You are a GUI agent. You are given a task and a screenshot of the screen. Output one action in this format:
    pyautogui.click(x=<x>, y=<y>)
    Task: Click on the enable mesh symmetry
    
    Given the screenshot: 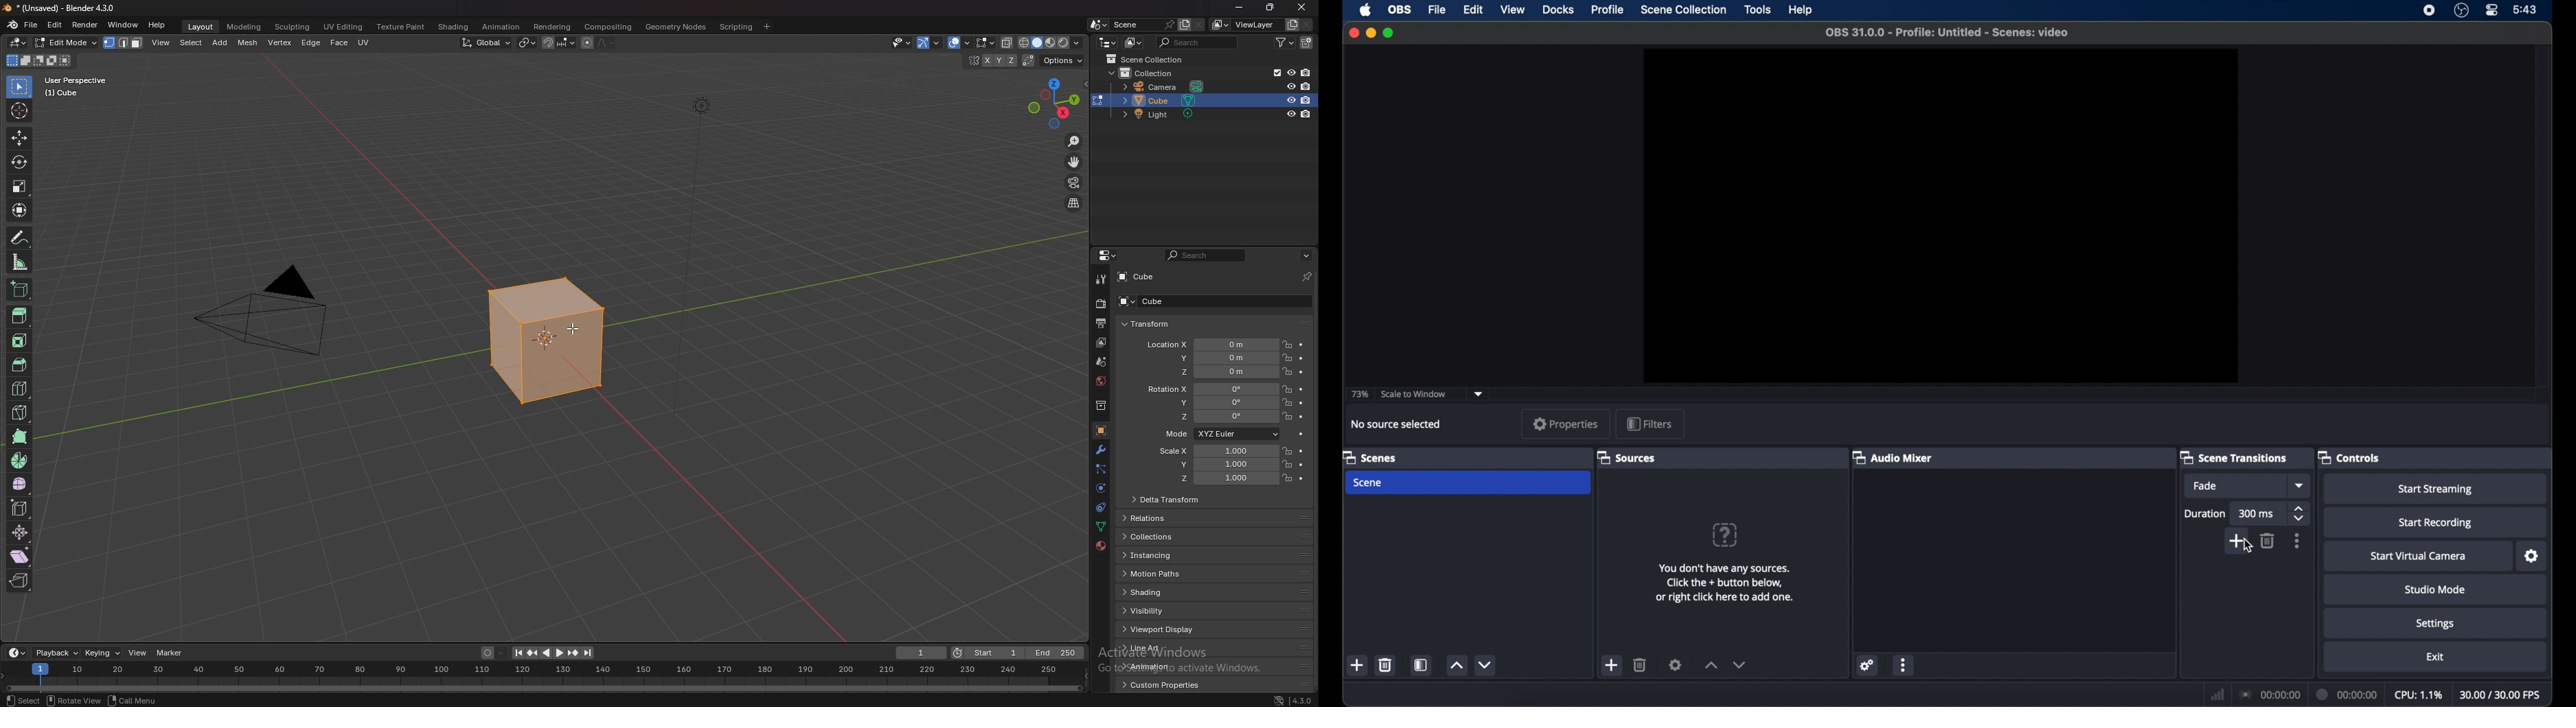 What is the action you would take?
    pyautogui.click(x=992, y=61)
    